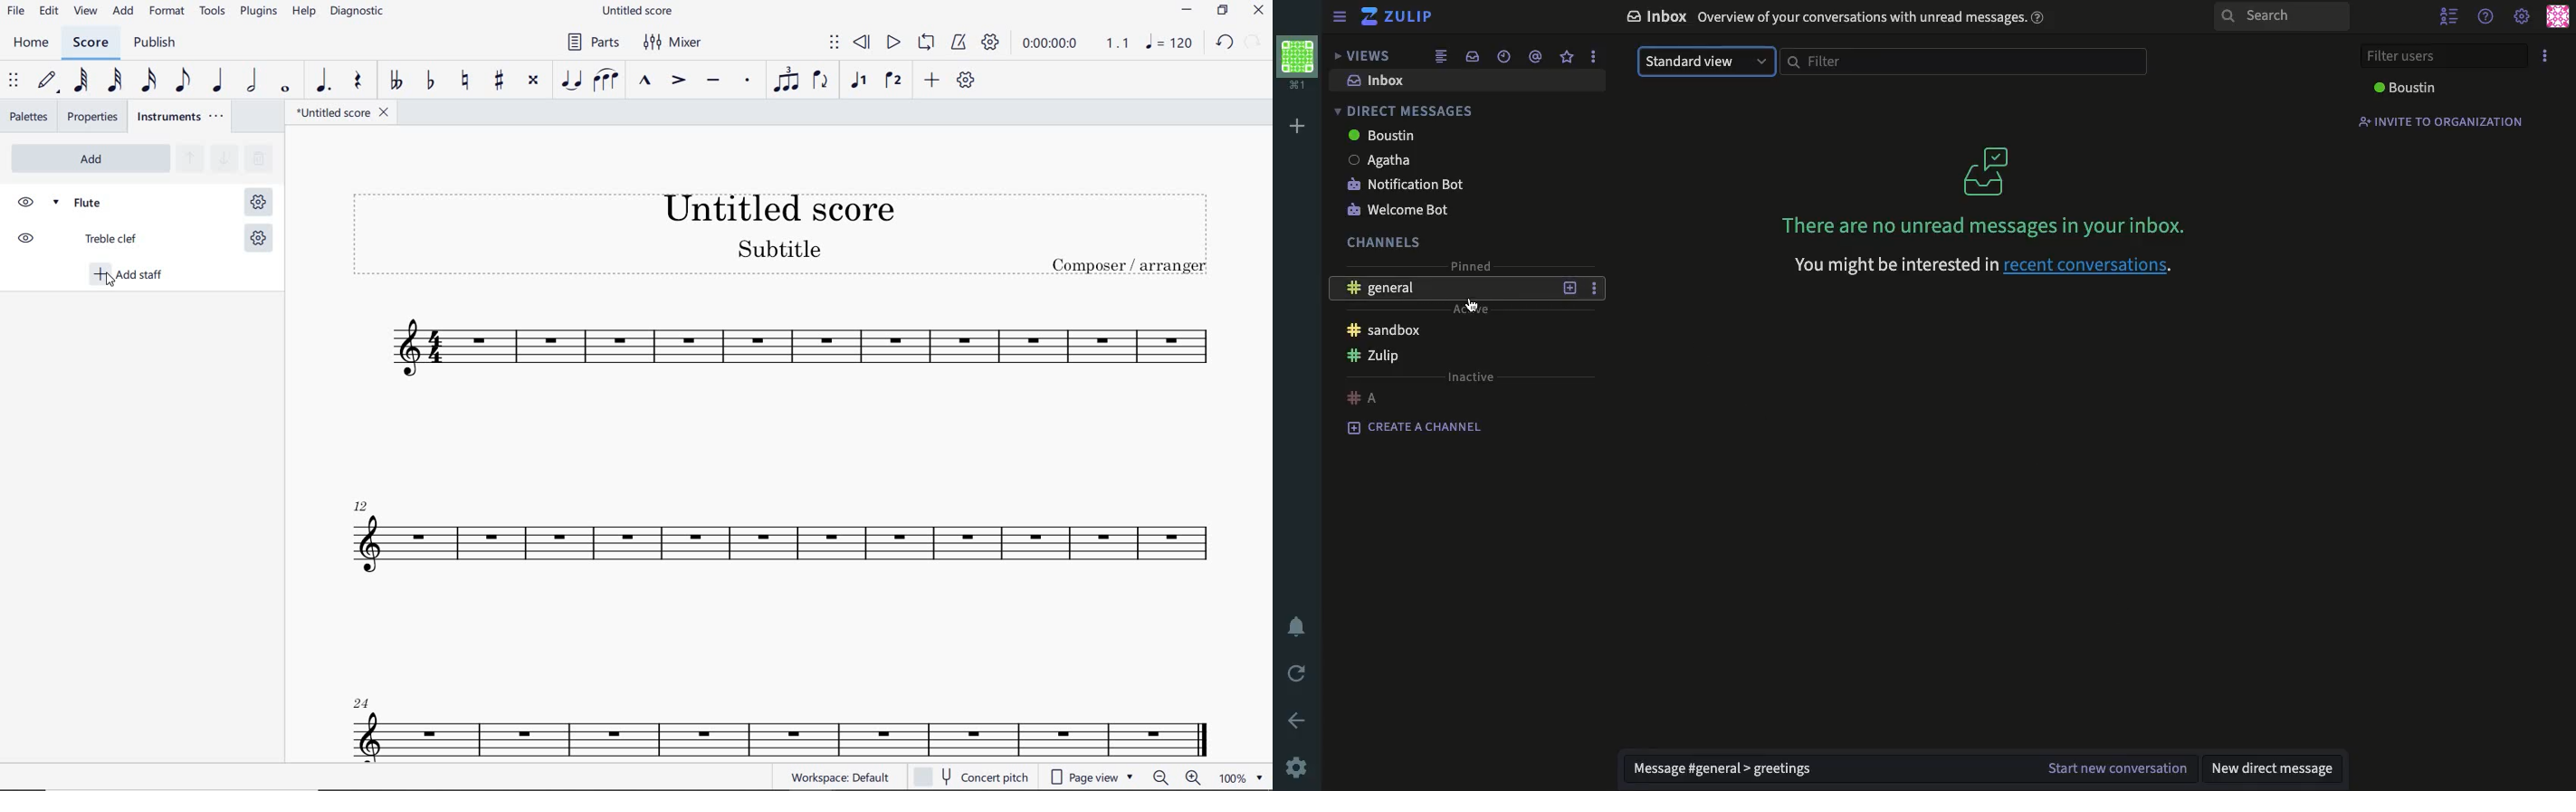  I want to click on FLIP DIRECTION, so click(821, 83).